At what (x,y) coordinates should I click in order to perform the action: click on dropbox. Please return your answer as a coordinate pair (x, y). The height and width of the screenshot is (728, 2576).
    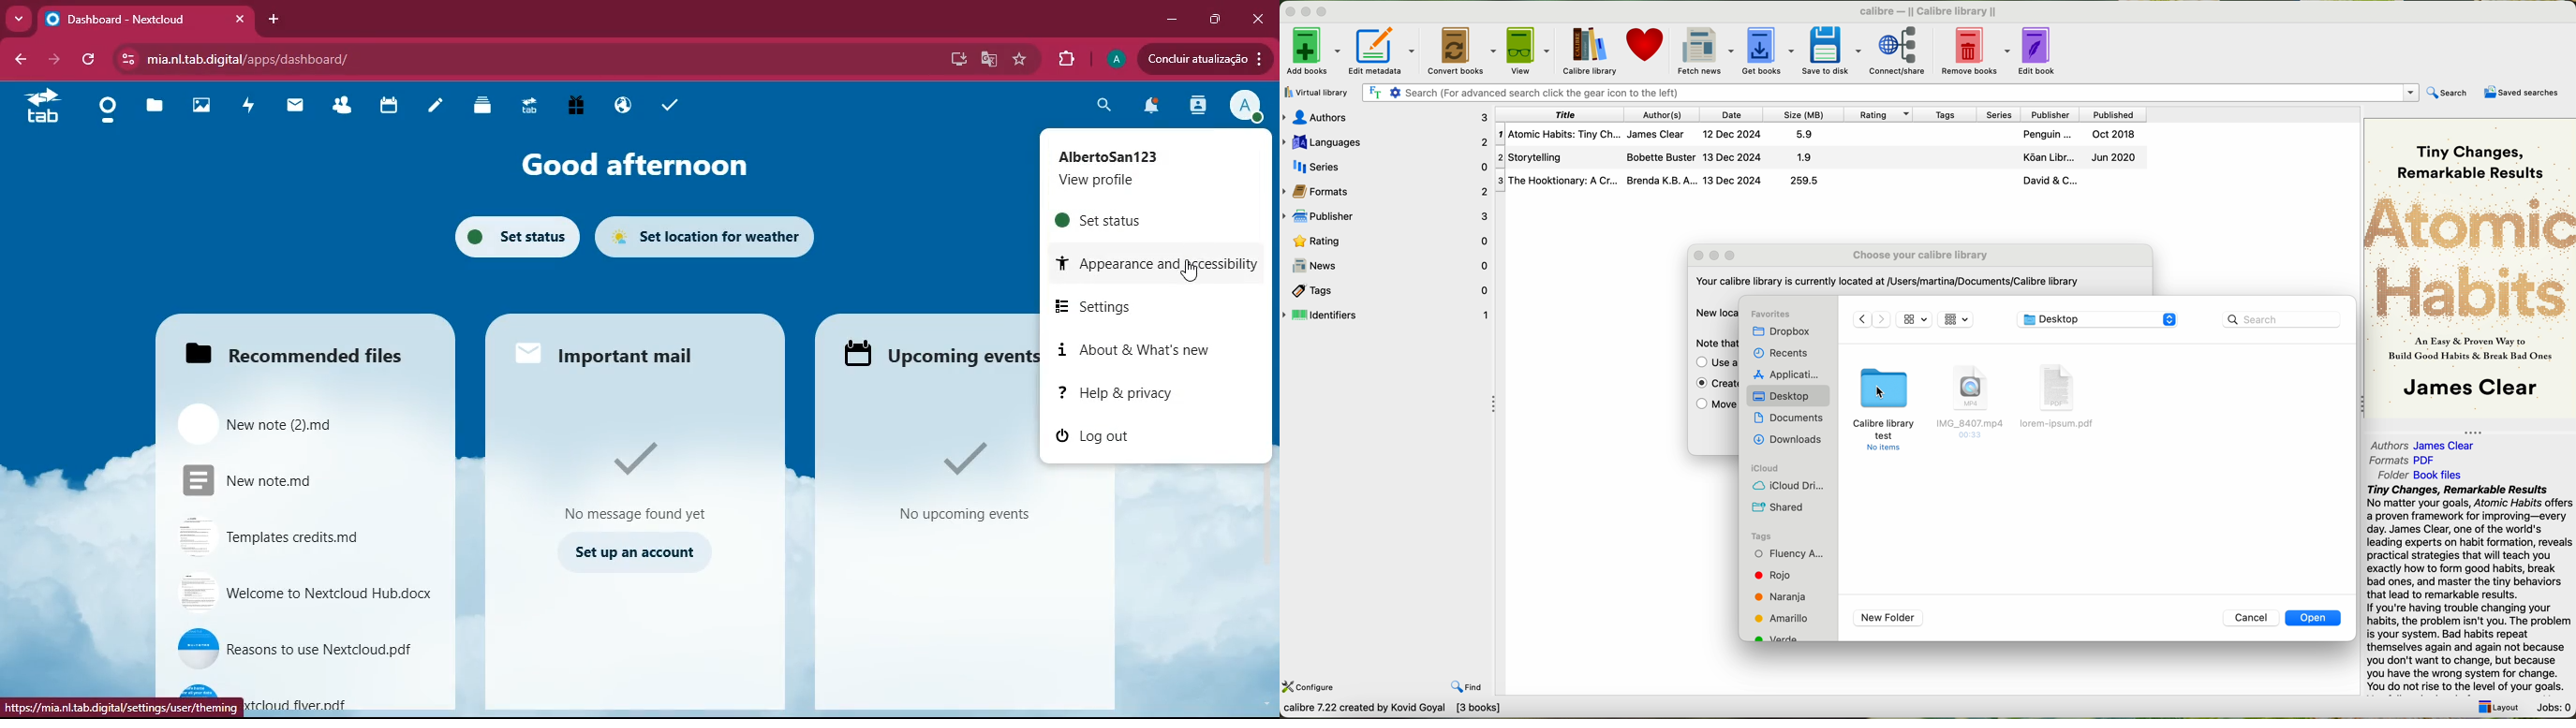
    Looking at the image, I should click on (1787, 332).